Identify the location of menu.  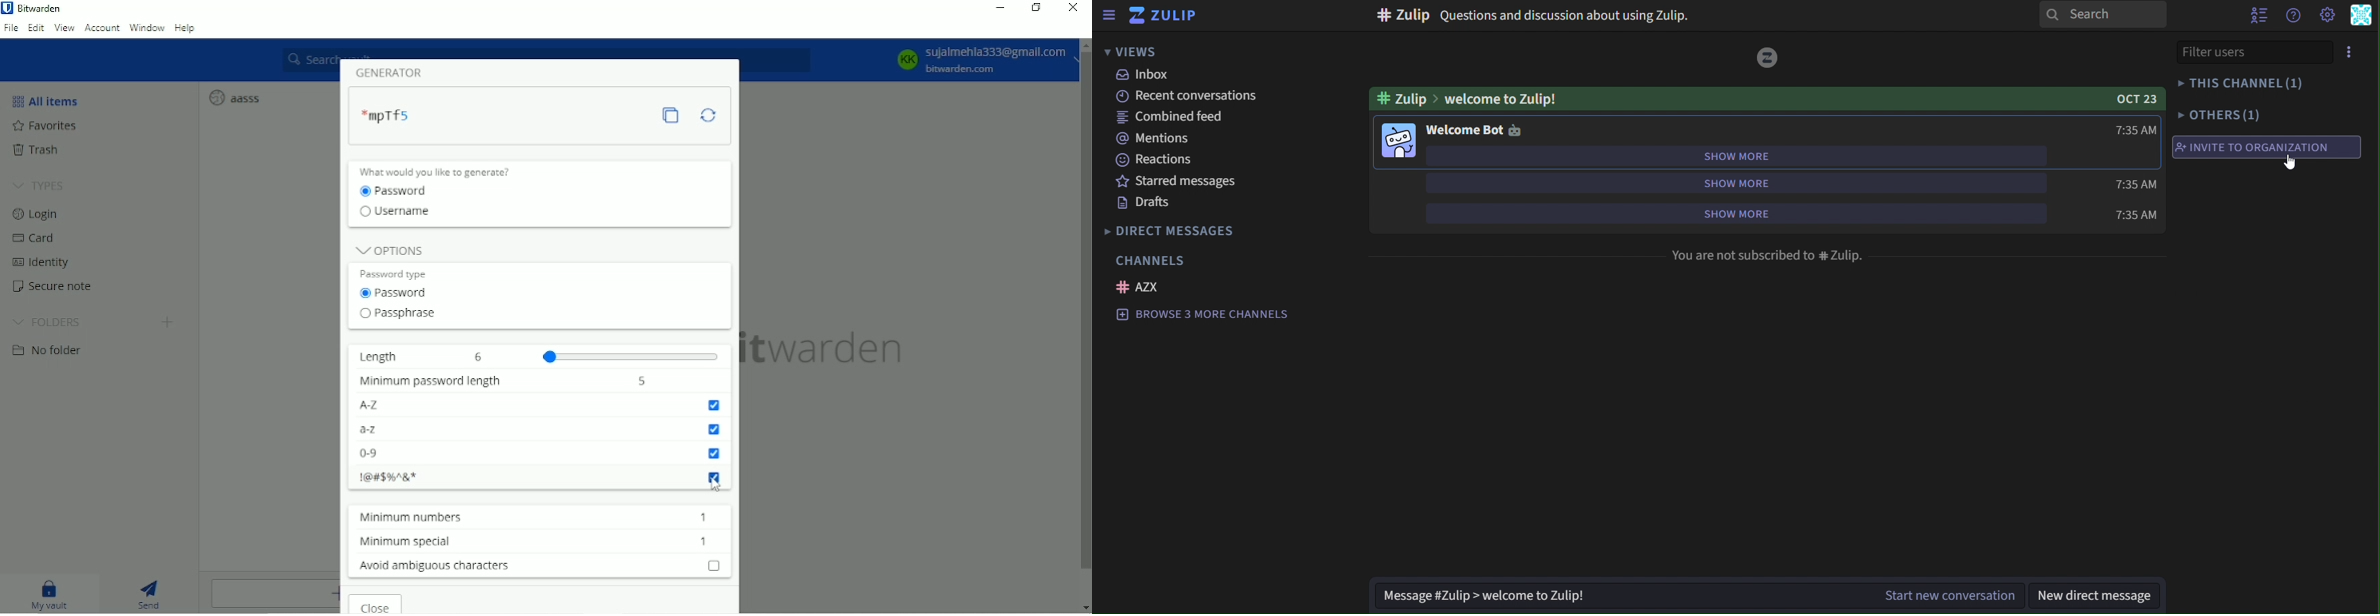
(2349, 53).